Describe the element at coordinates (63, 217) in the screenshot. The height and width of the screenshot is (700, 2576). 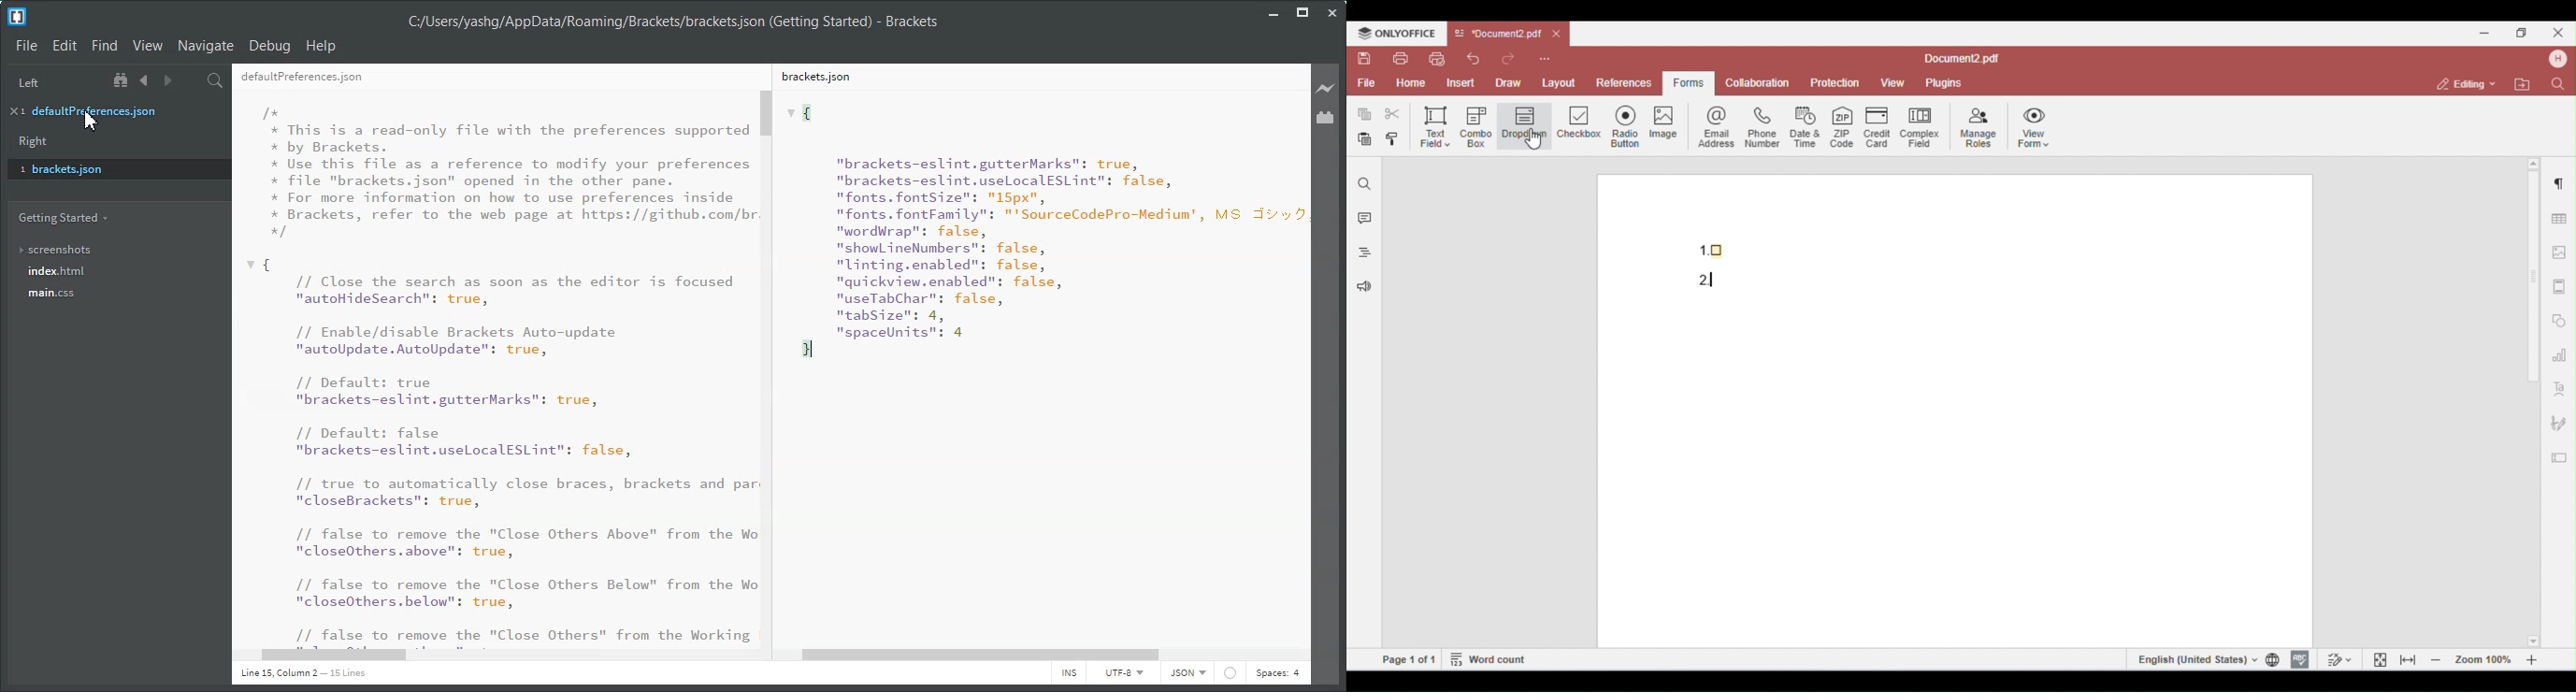
I see `Getting Started` at that location.